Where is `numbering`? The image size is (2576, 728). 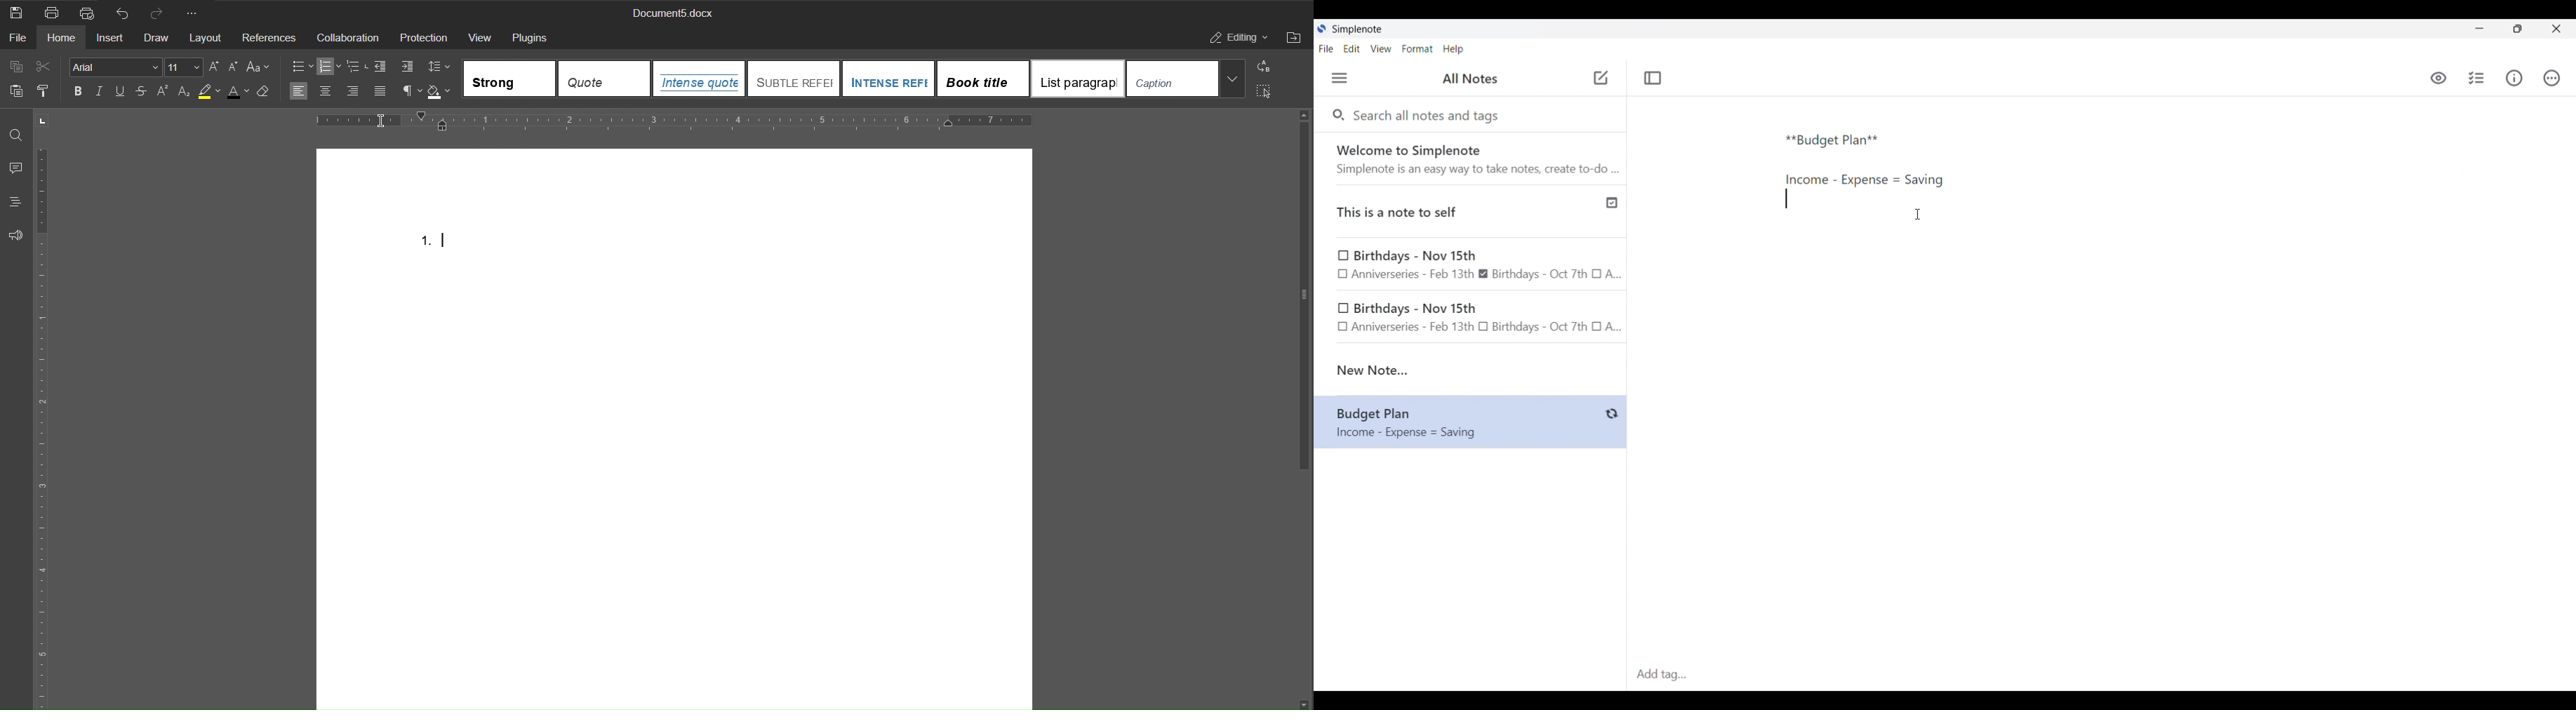 numbering is located at coordinates (329, 67).